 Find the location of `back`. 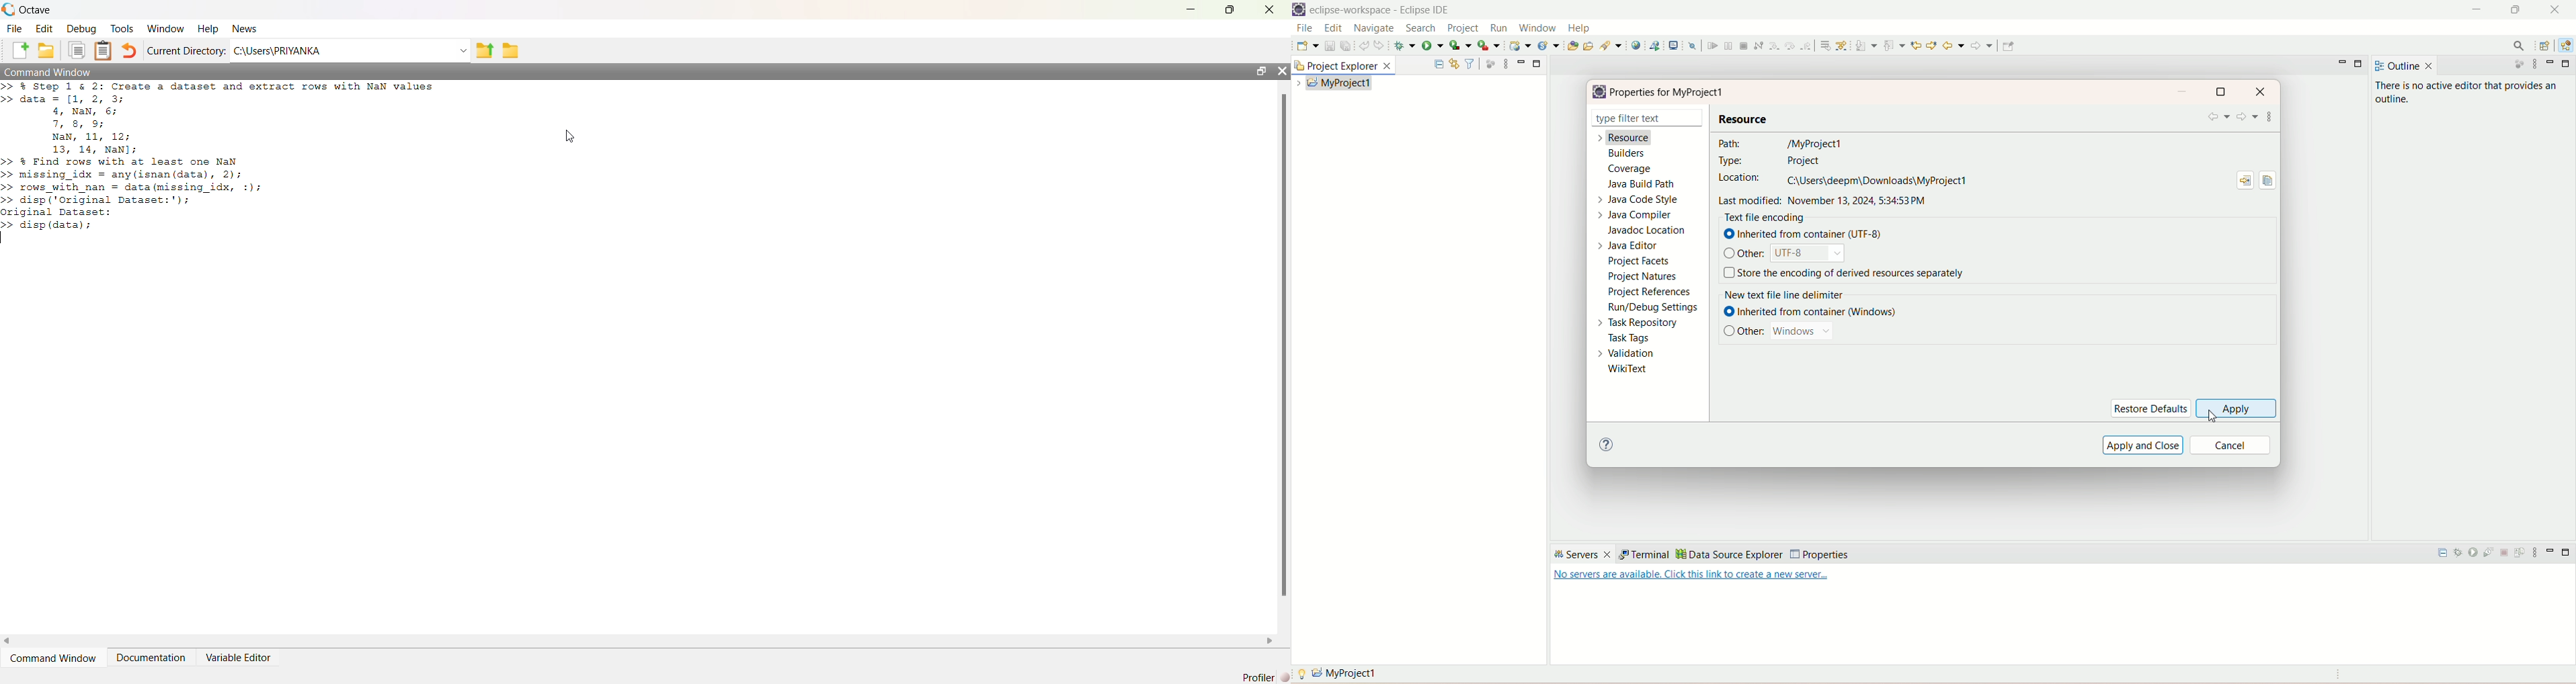

back is located at coordinates (2220, 118).